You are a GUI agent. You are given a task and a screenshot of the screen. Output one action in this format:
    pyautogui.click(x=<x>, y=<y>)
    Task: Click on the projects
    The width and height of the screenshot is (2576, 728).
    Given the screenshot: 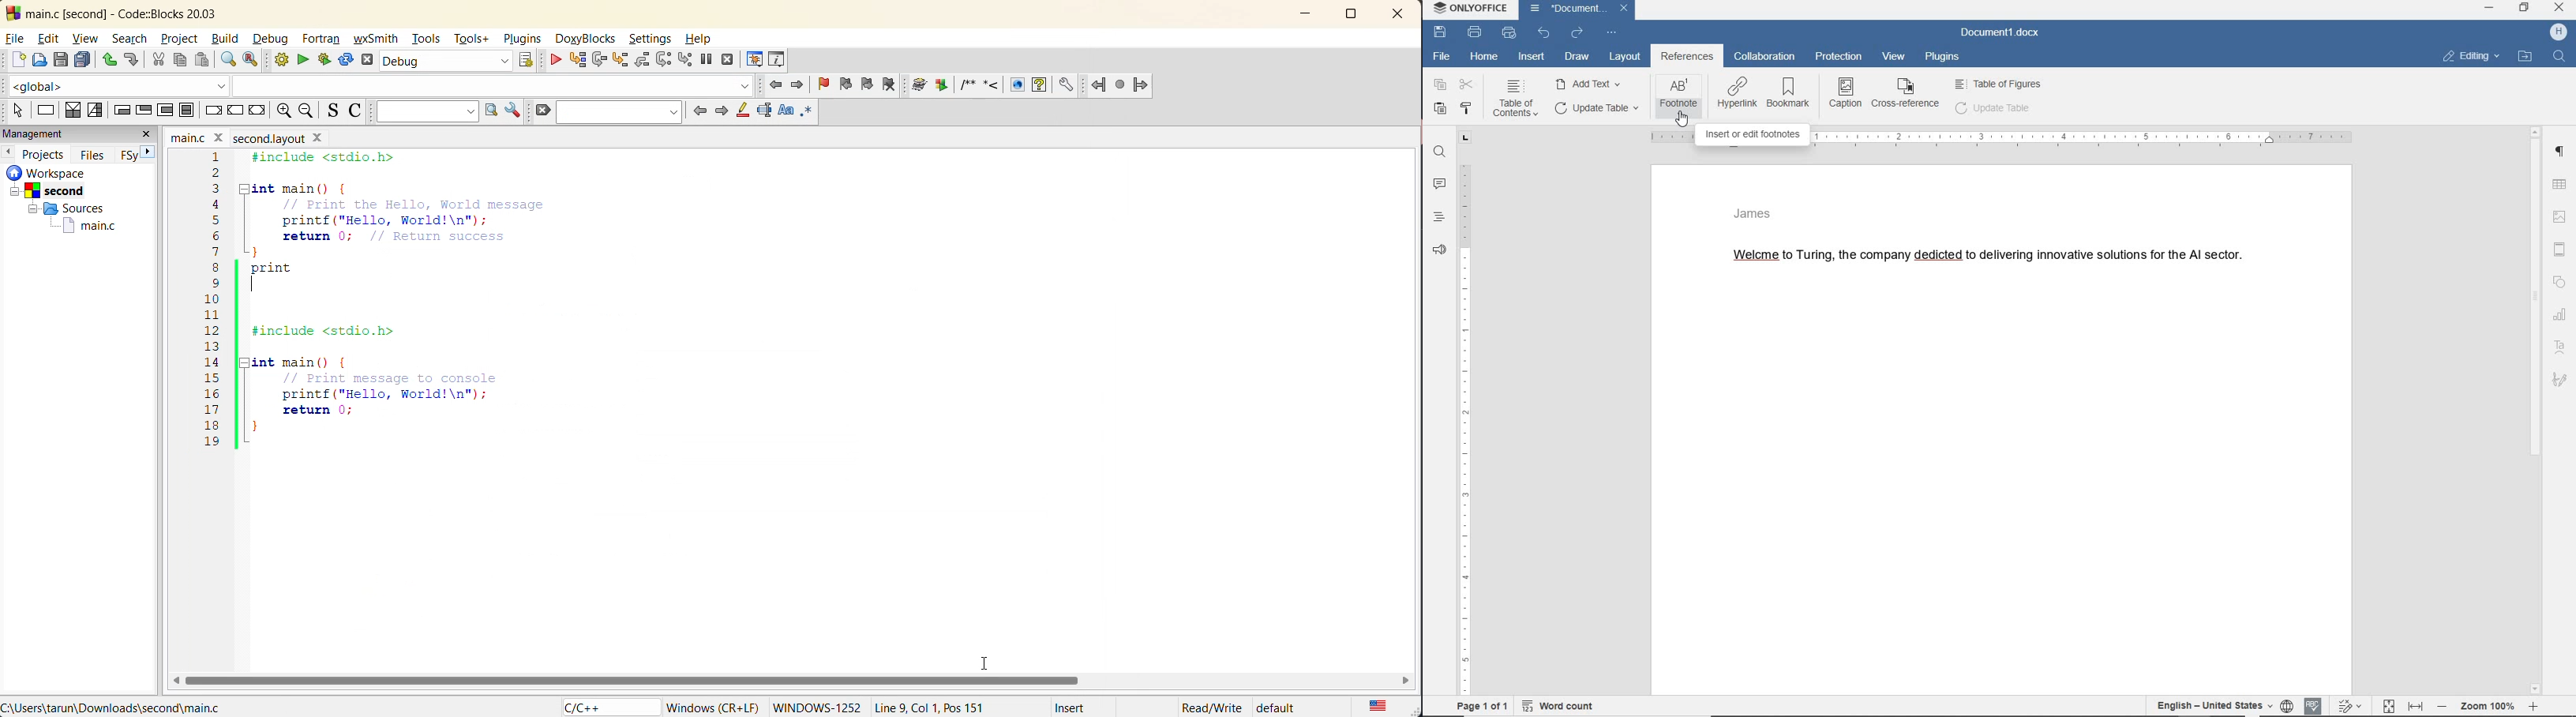 What is the action you would take?
    pyautogui.click(x=47, y=152)
    